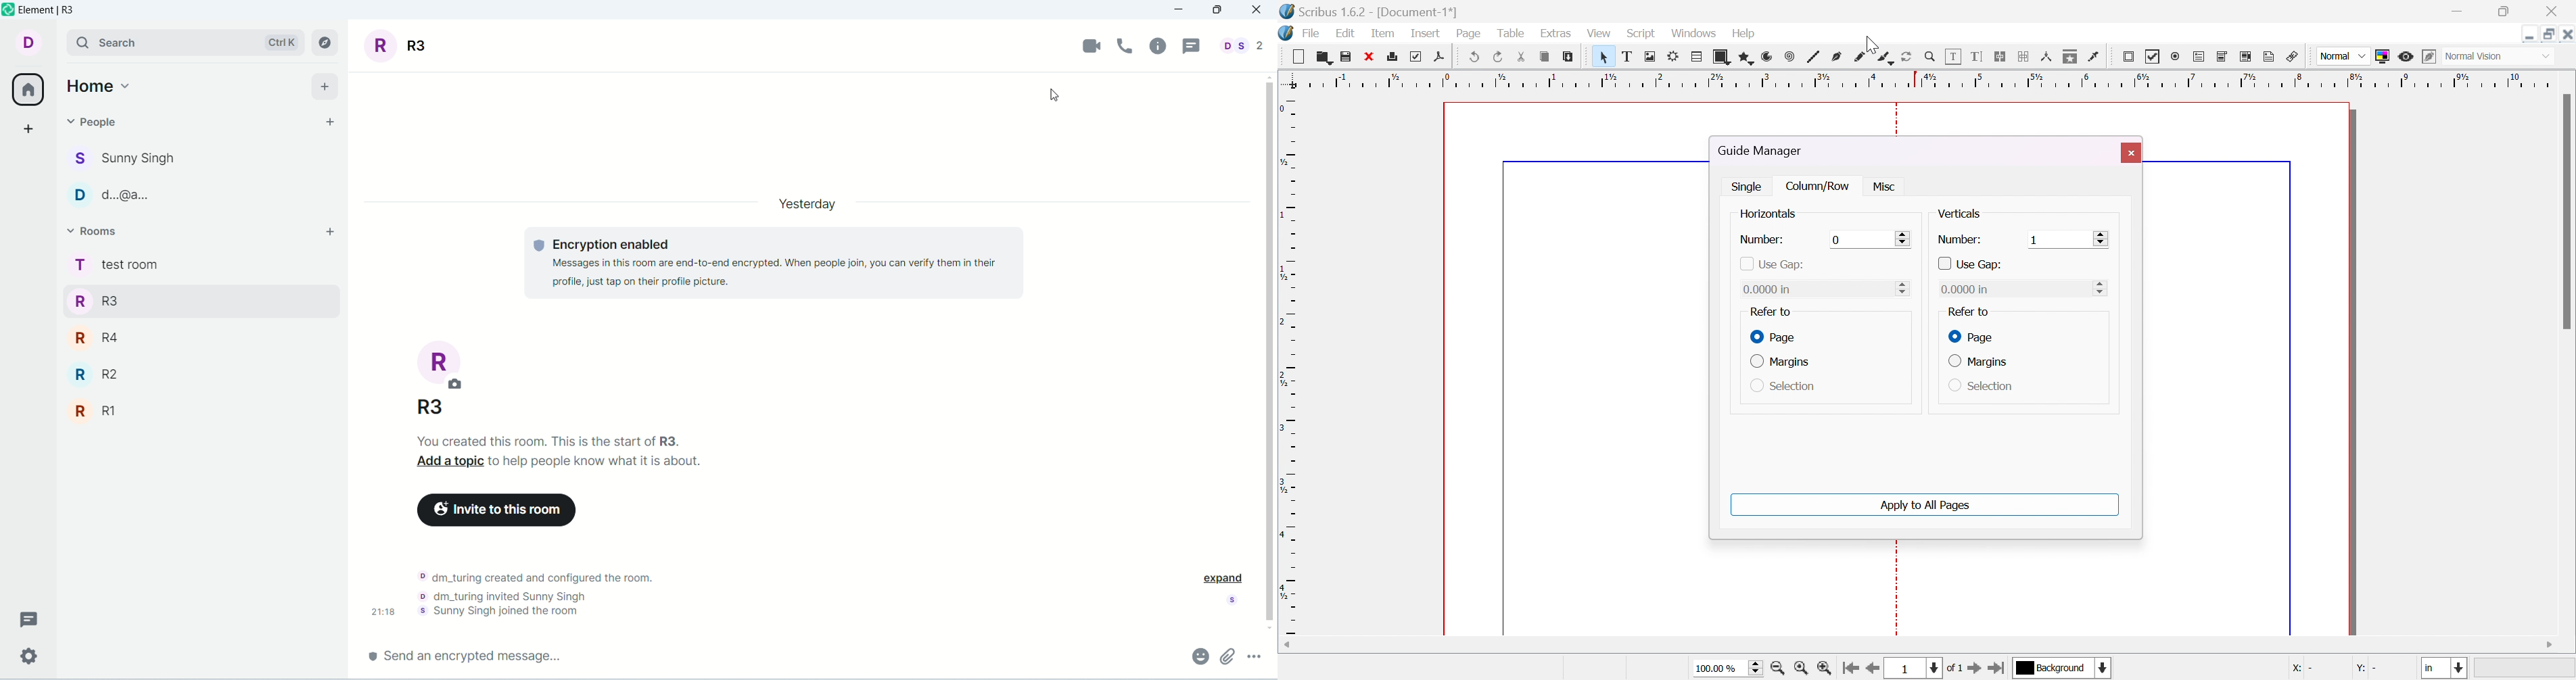 The height and width of the screenshot is (700, 2576). Describe the element at coordinates (1748, 56) in the screenshot. I see `polygon` at that location.